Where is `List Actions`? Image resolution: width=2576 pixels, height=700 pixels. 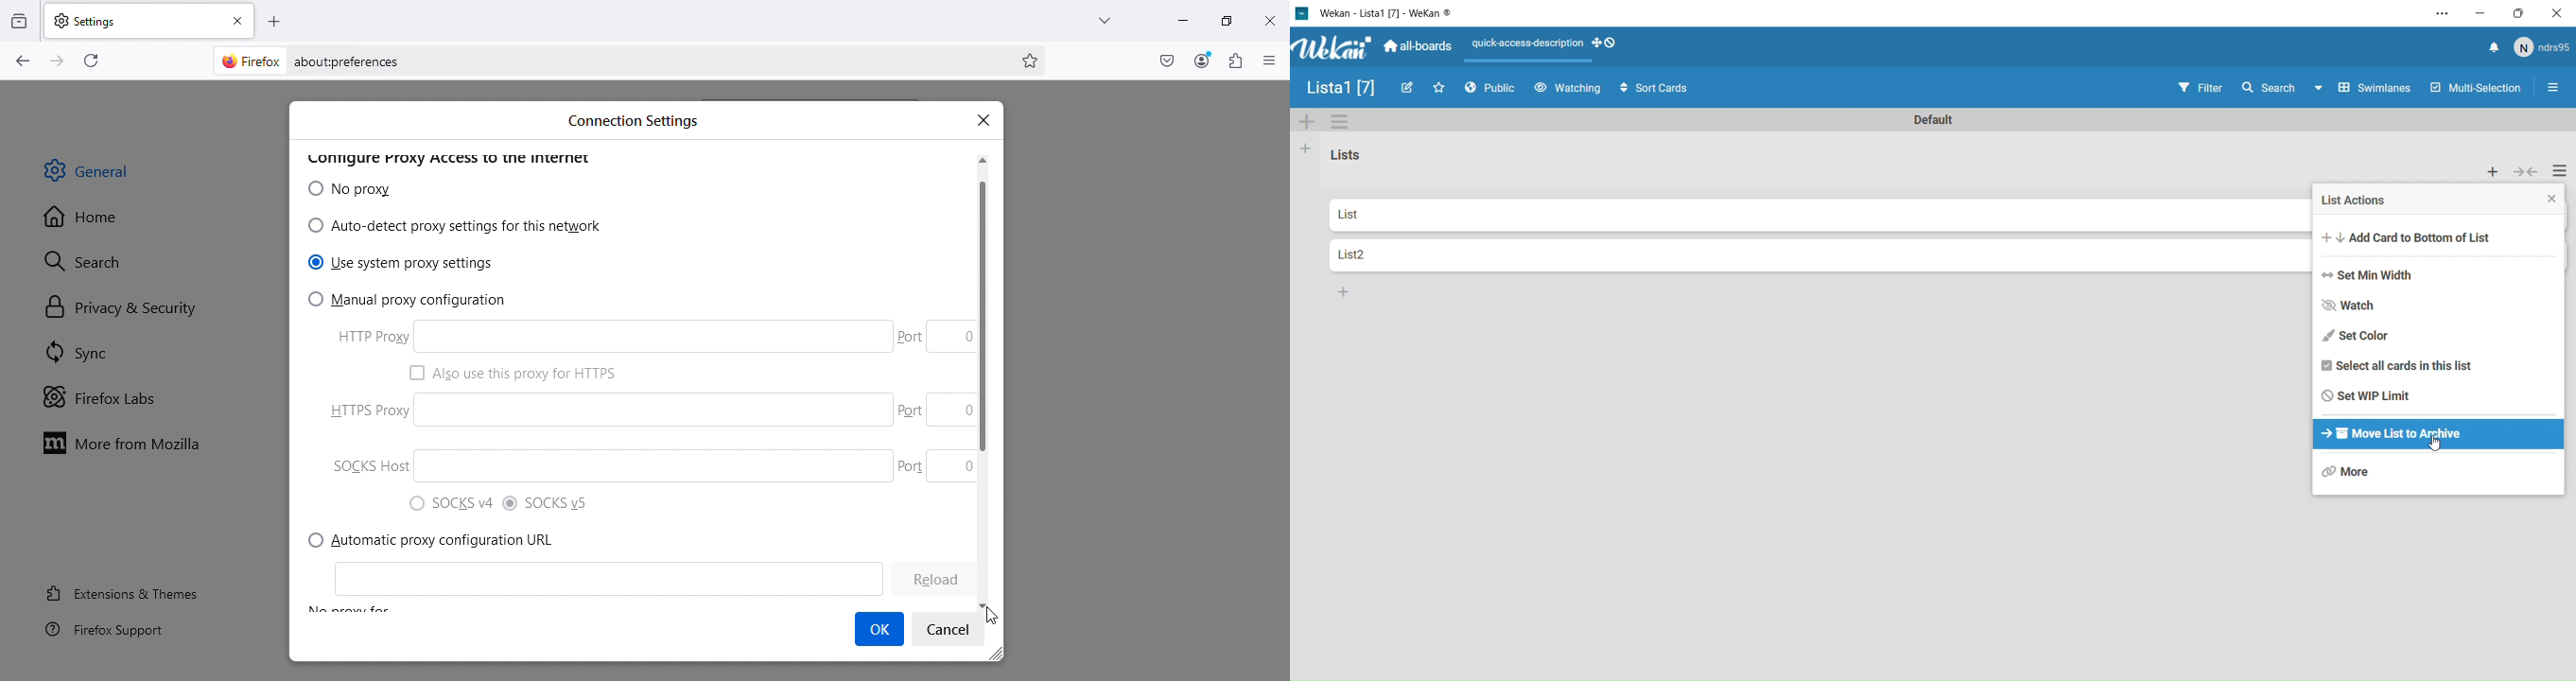 List Actions is located at coordinates (2437, 200).